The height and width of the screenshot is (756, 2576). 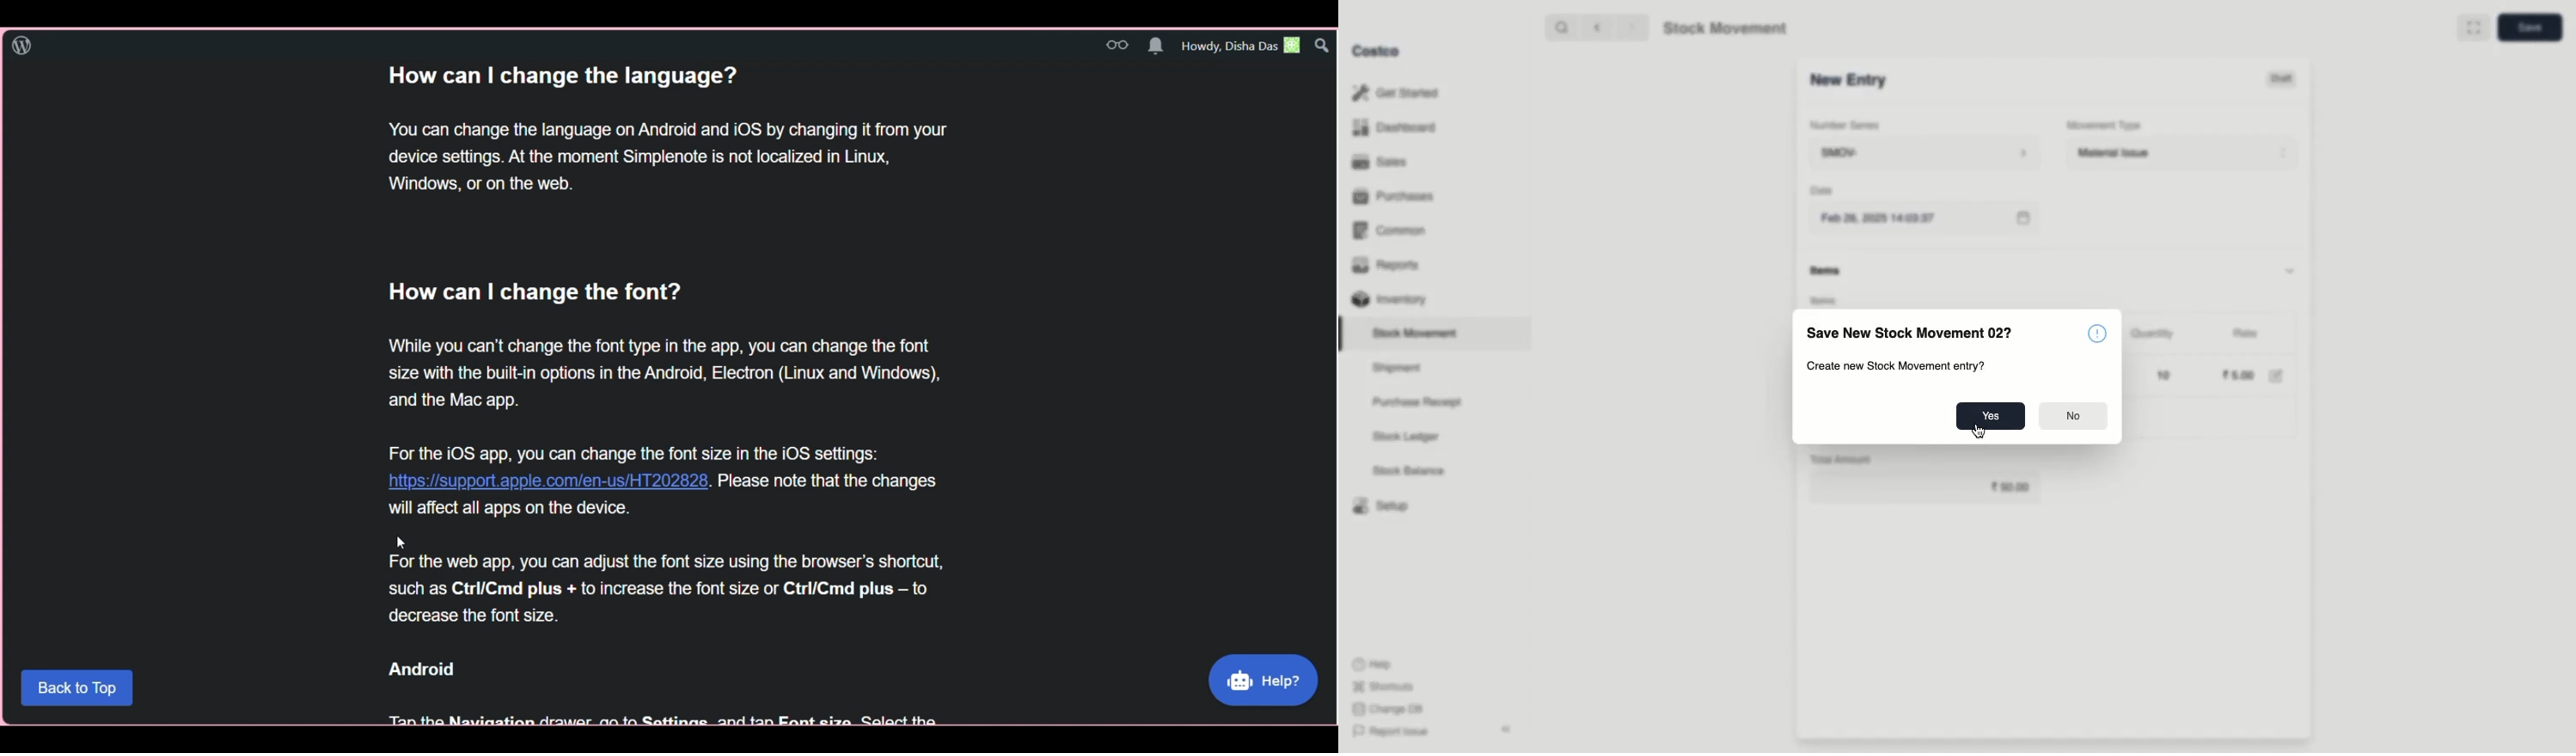 I want to click on Yes, so click(x=1987, y=413).